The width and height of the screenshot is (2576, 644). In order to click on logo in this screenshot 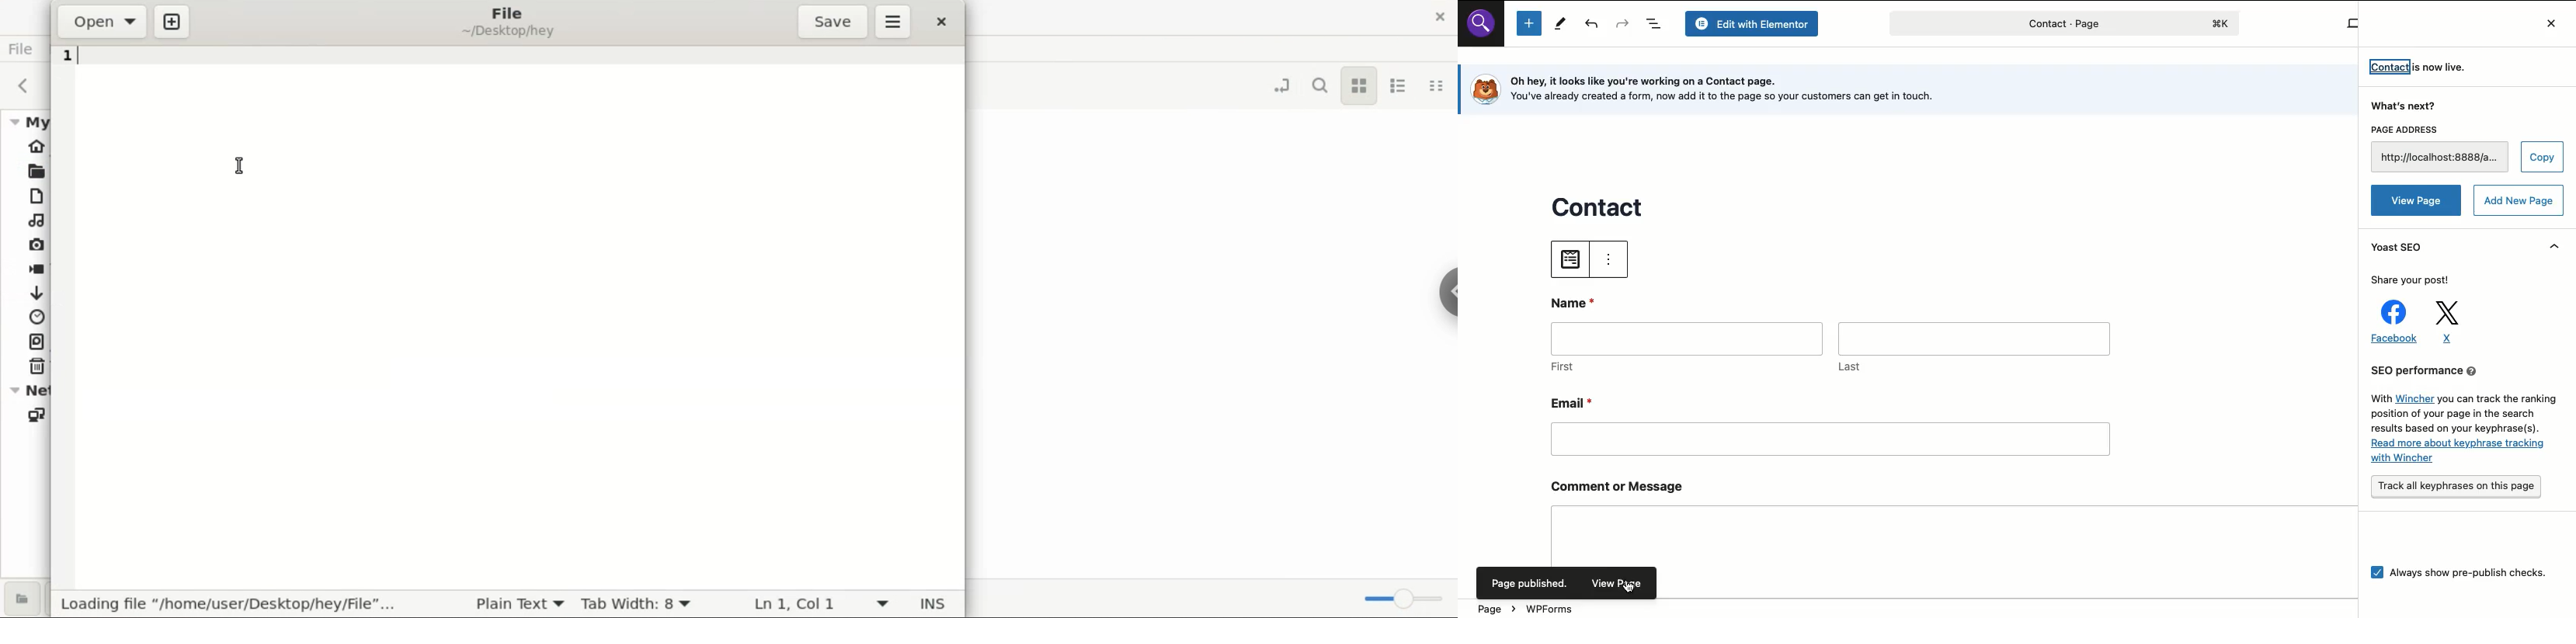, I will do `click(1483, 89)`.